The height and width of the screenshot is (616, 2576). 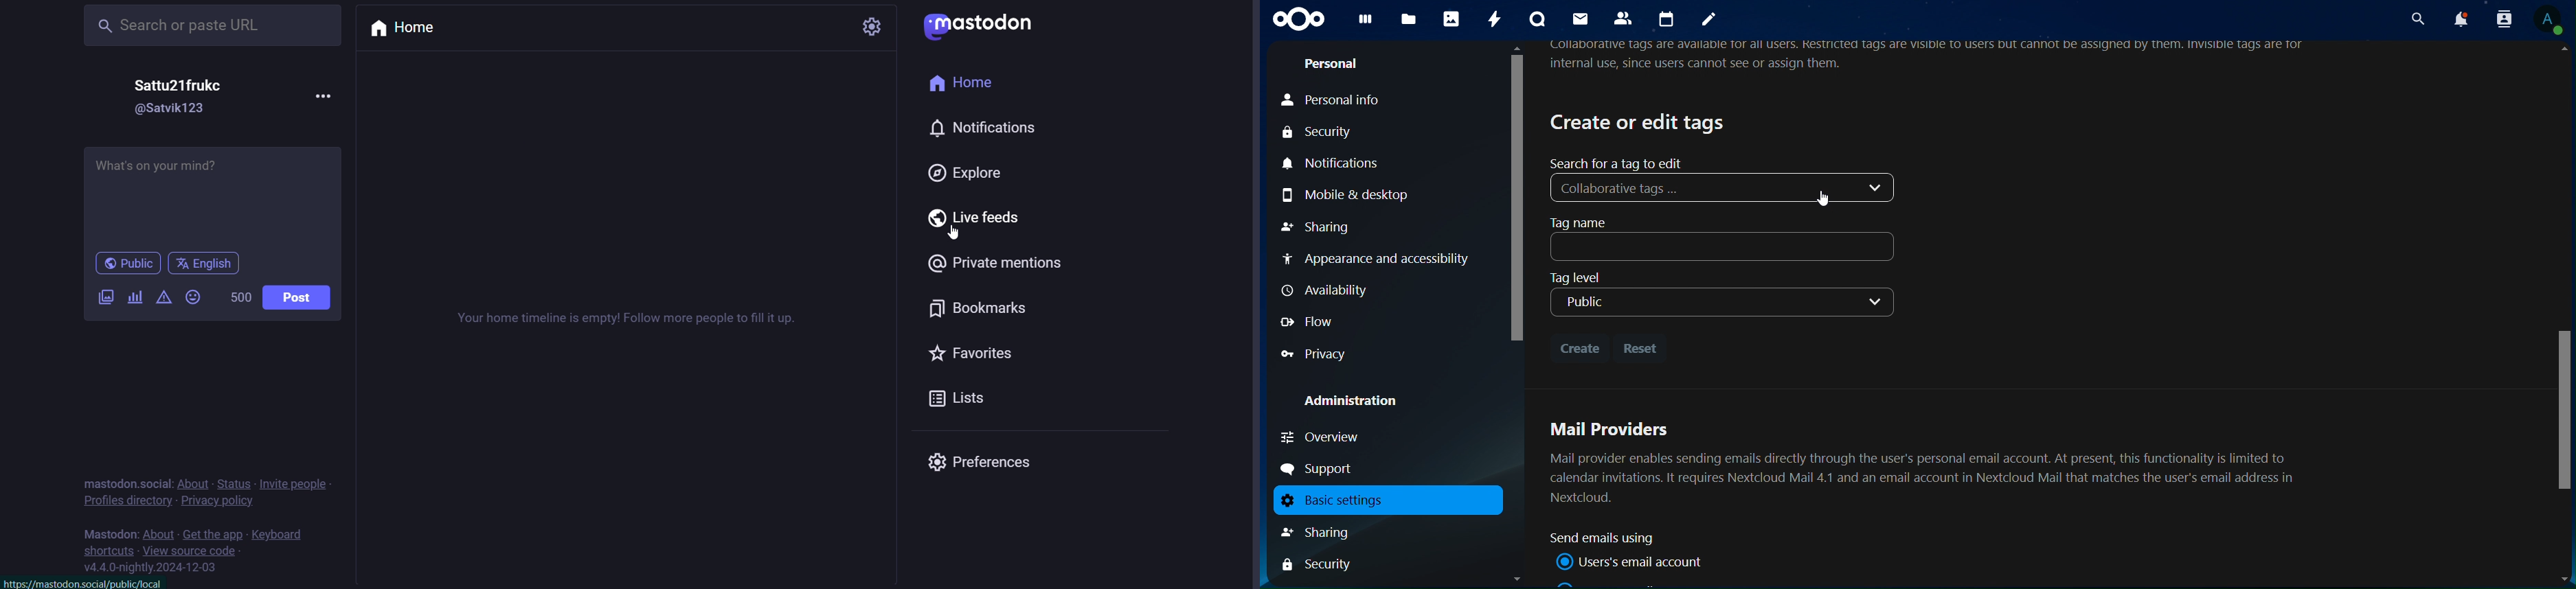 I want to click on cursor, so click(x=958, y=239).